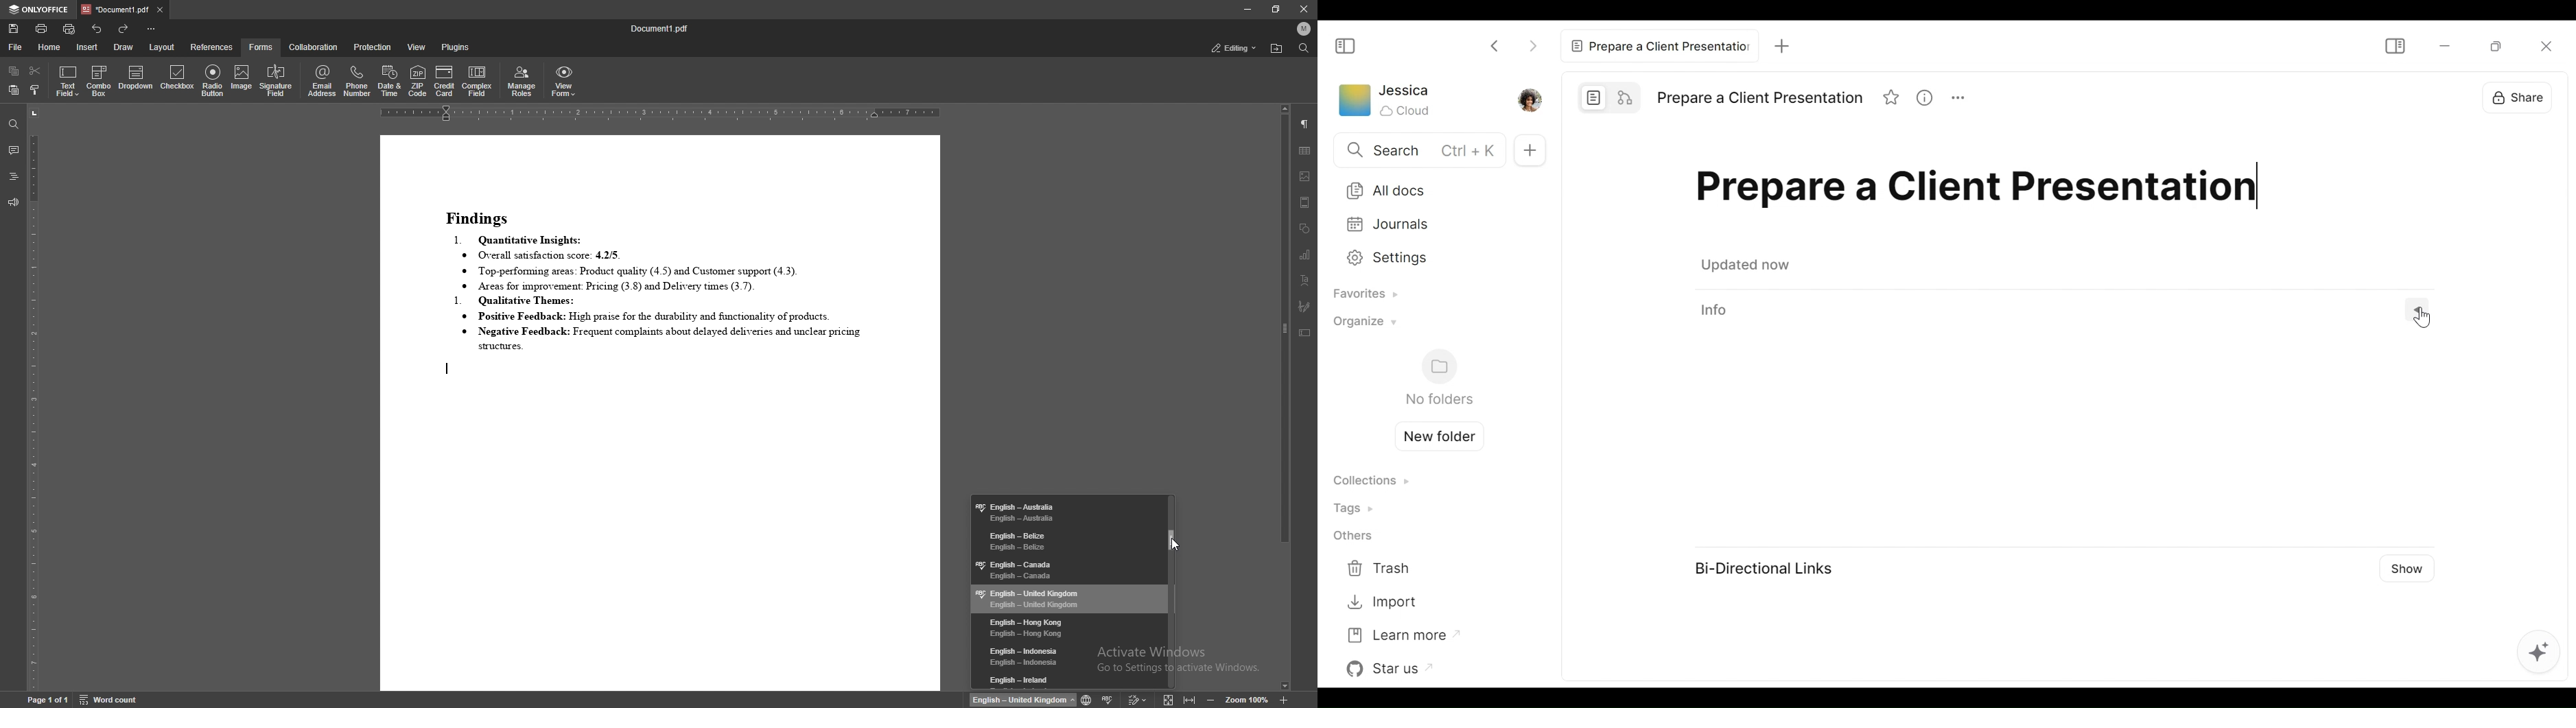  I want to click on change text language, so click(1084, 698).